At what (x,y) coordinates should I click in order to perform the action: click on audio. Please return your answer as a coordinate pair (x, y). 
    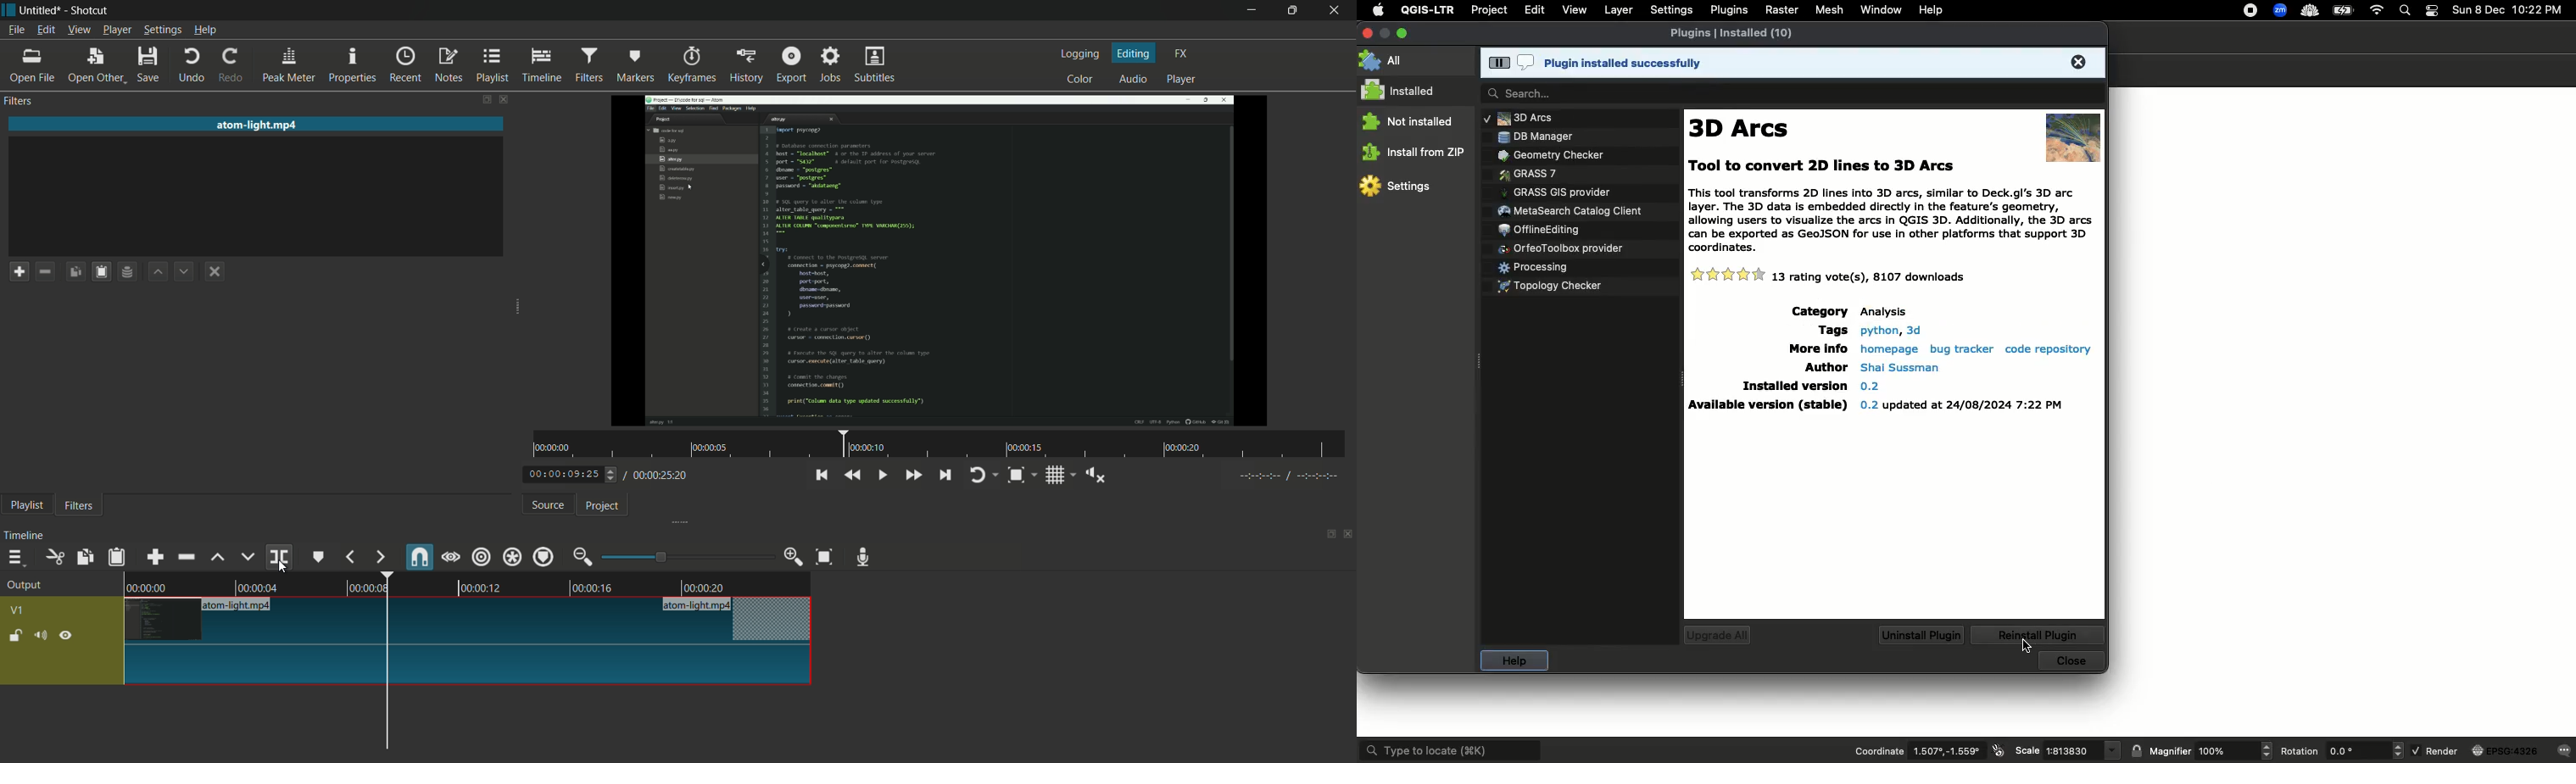
    Looking at the image, I should click on (1134, 78).